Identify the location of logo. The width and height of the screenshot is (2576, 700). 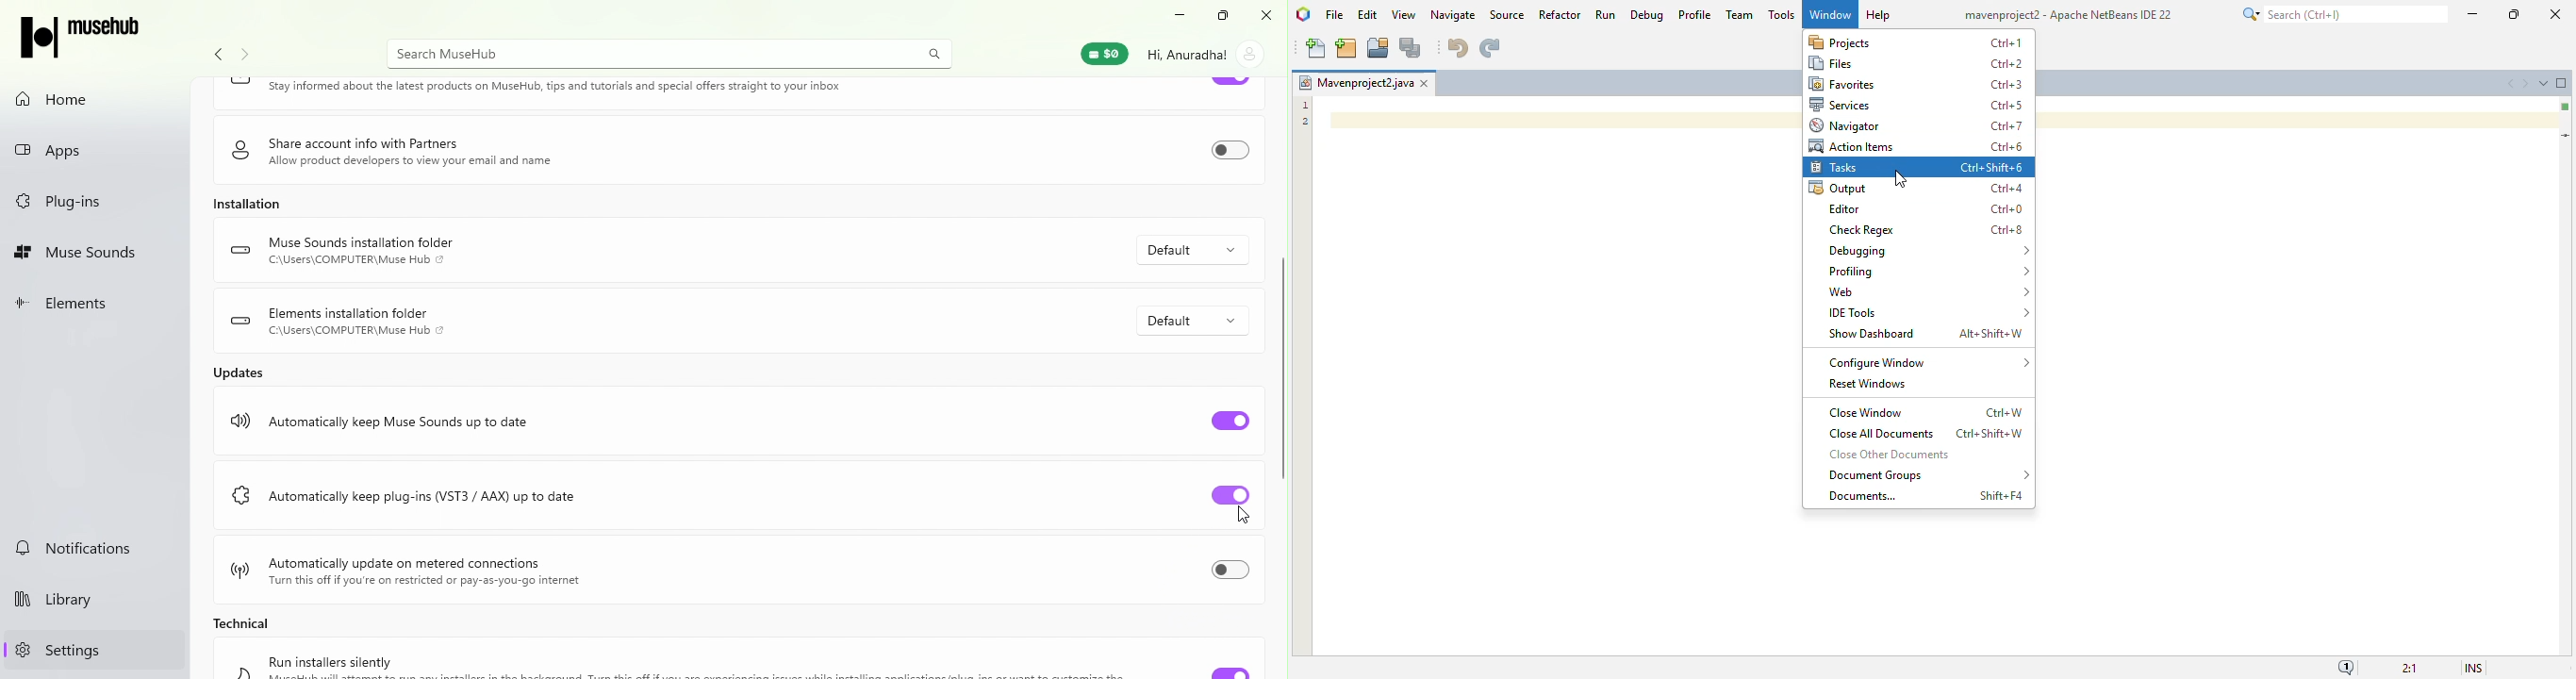
(241, 494).